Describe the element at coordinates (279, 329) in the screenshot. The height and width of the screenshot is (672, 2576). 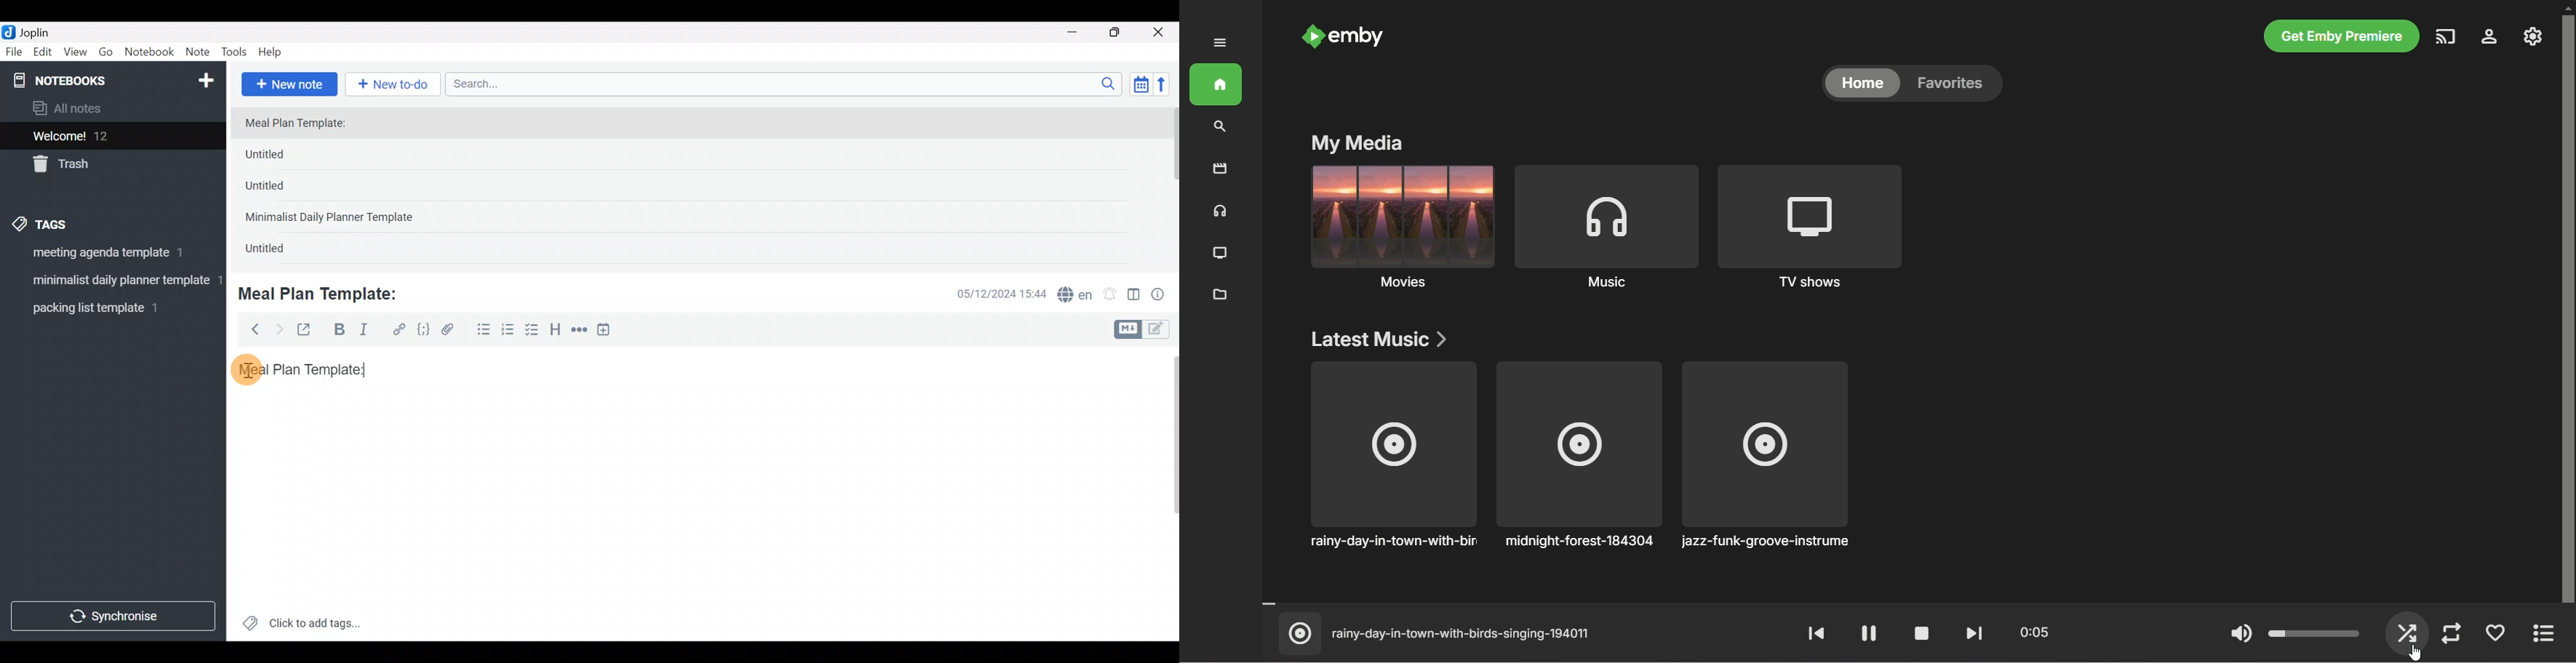
I see `Forward` at that location.